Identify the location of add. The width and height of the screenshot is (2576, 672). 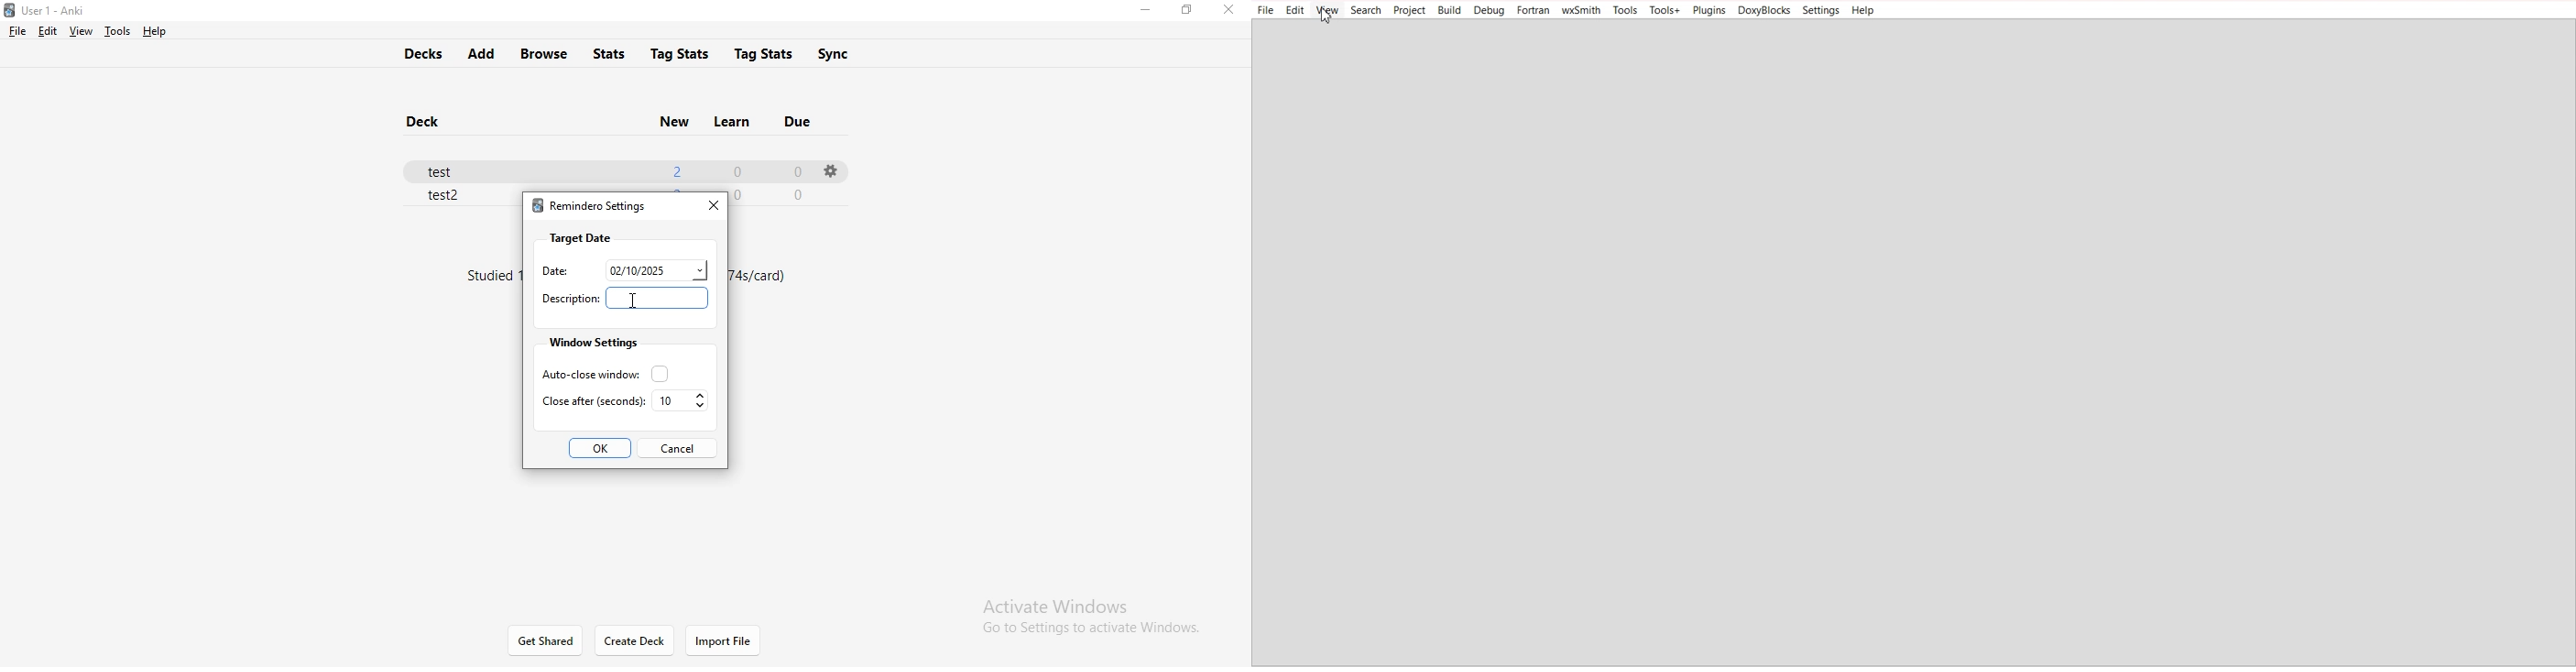
(480, 54).